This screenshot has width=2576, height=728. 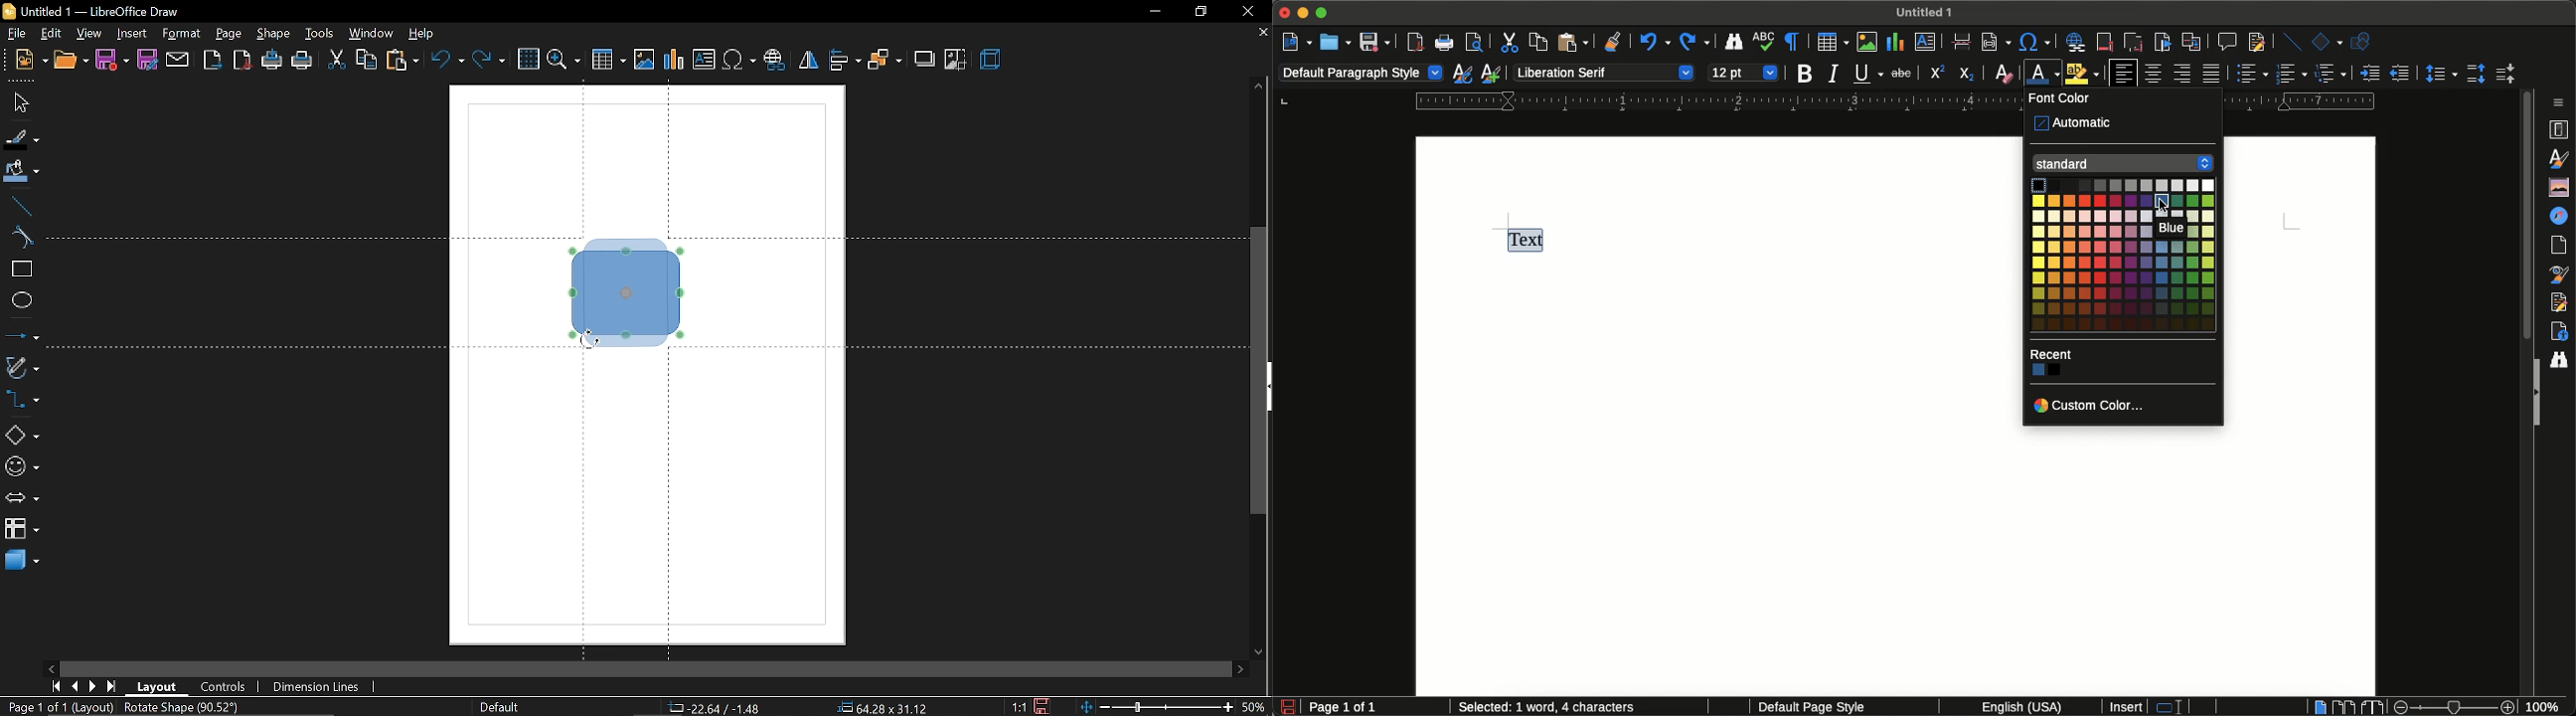 I want to click on Gallery, so click(x=2556, y=187).